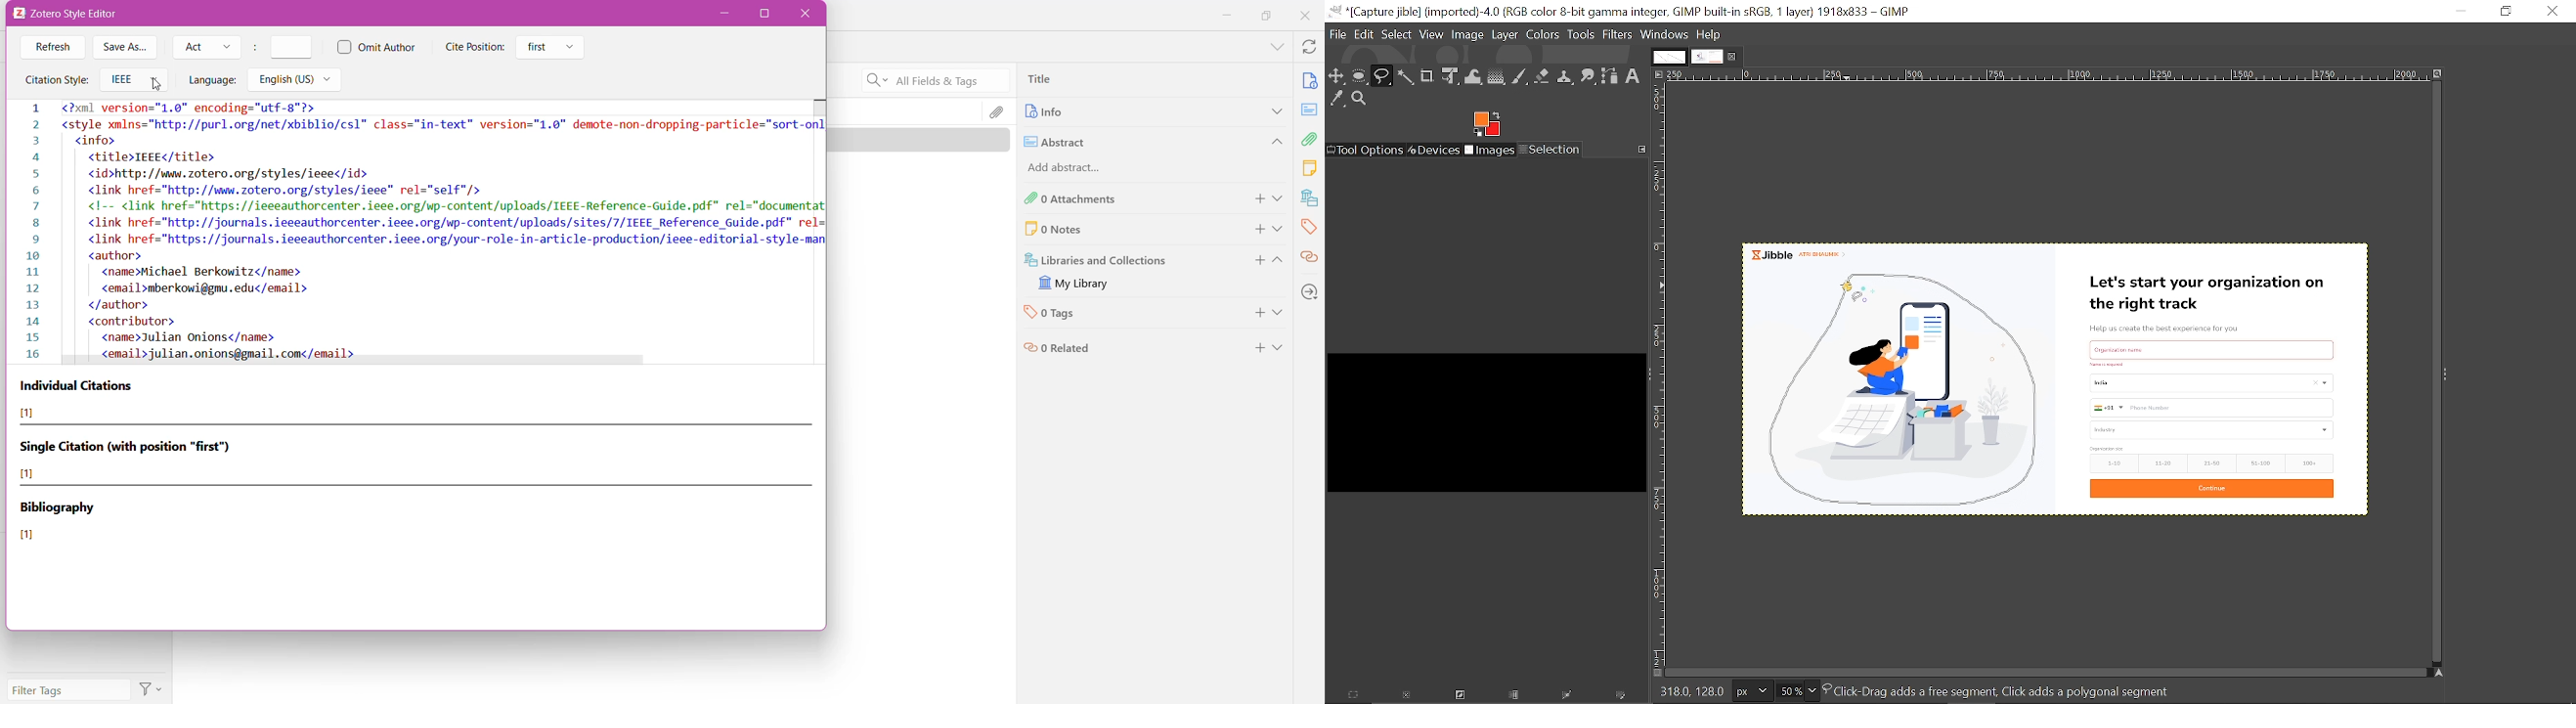 Image resolution: width=2576 pixels, height=728 pixels. I want to click on Close, so click(2552, 11).